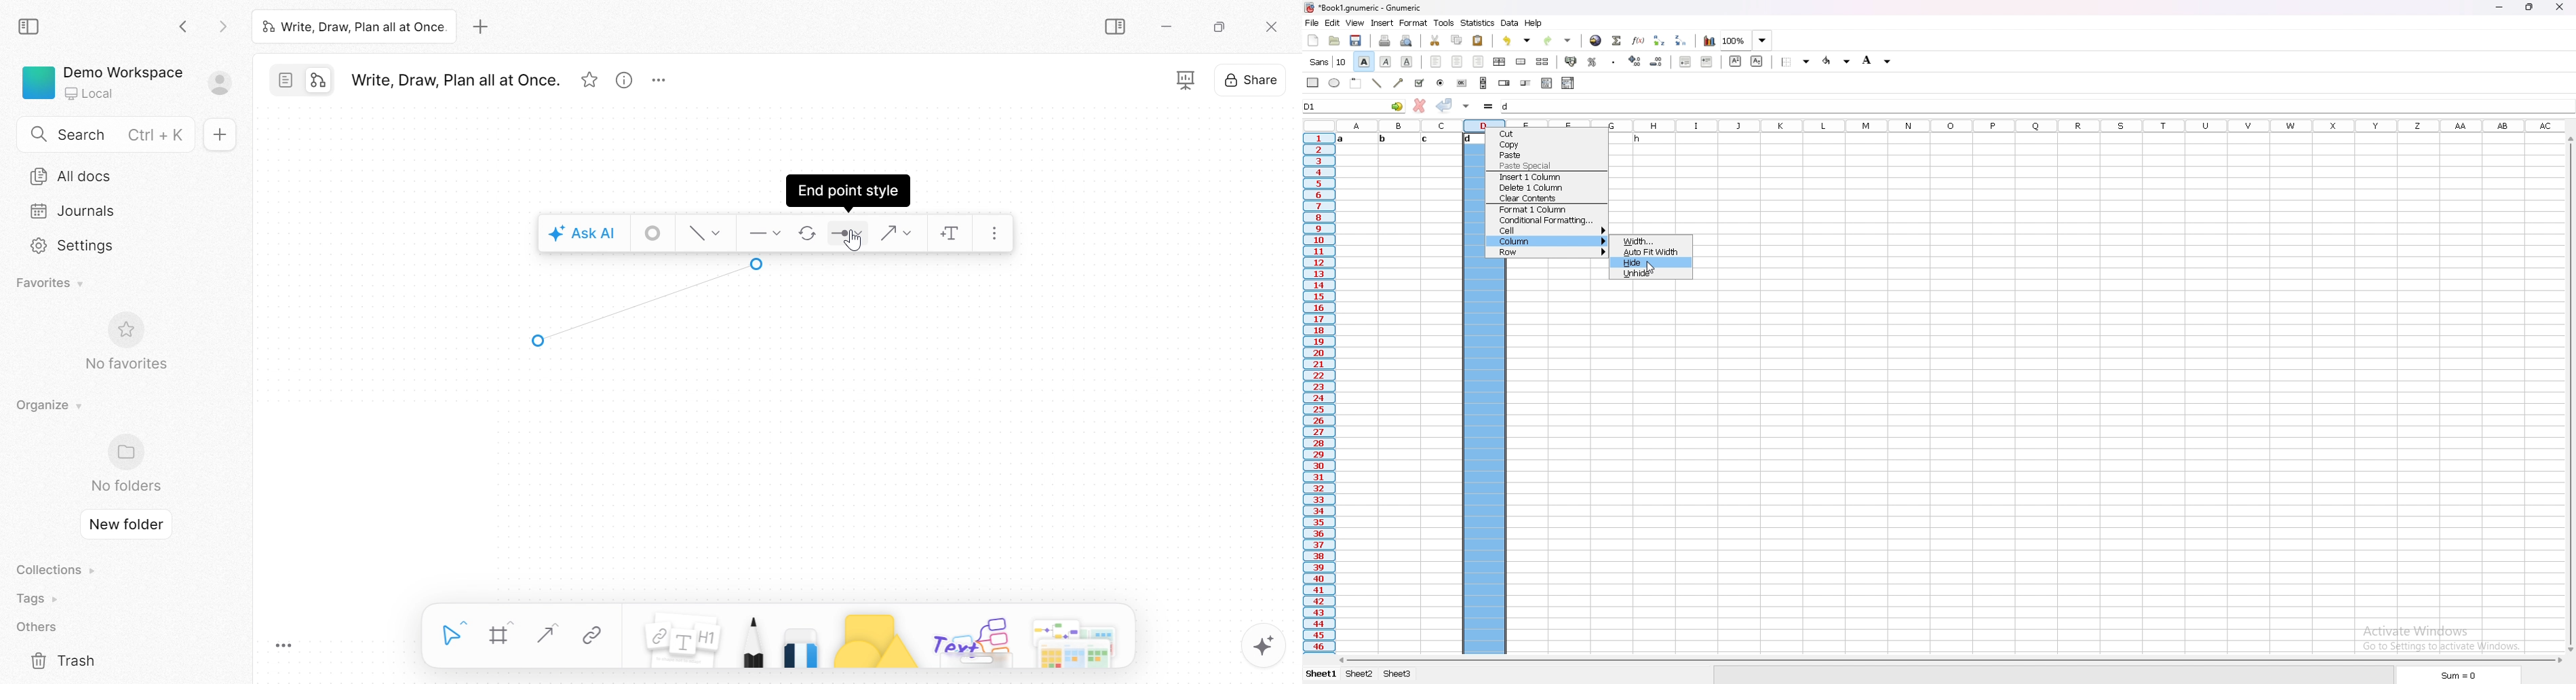  I want to click on text, so click(1409, 137).